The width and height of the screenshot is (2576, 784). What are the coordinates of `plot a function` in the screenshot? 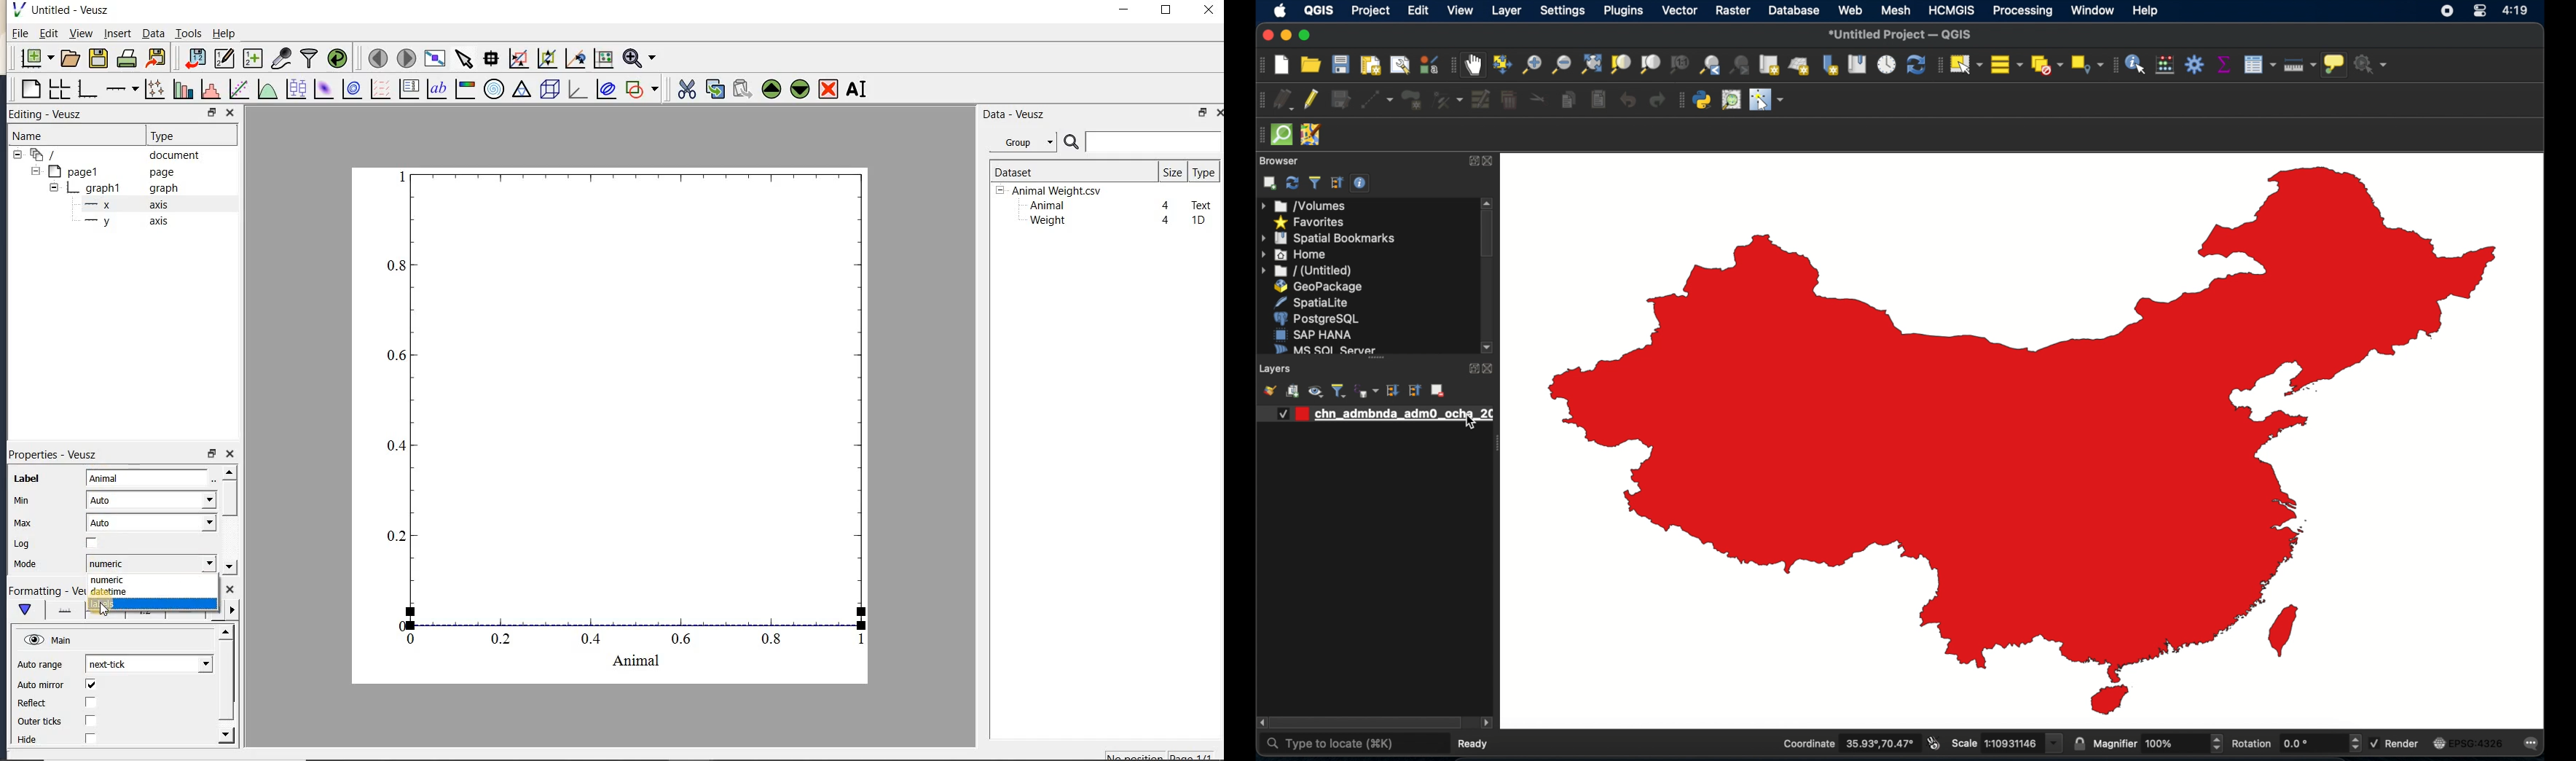 It's located at (267, 91).